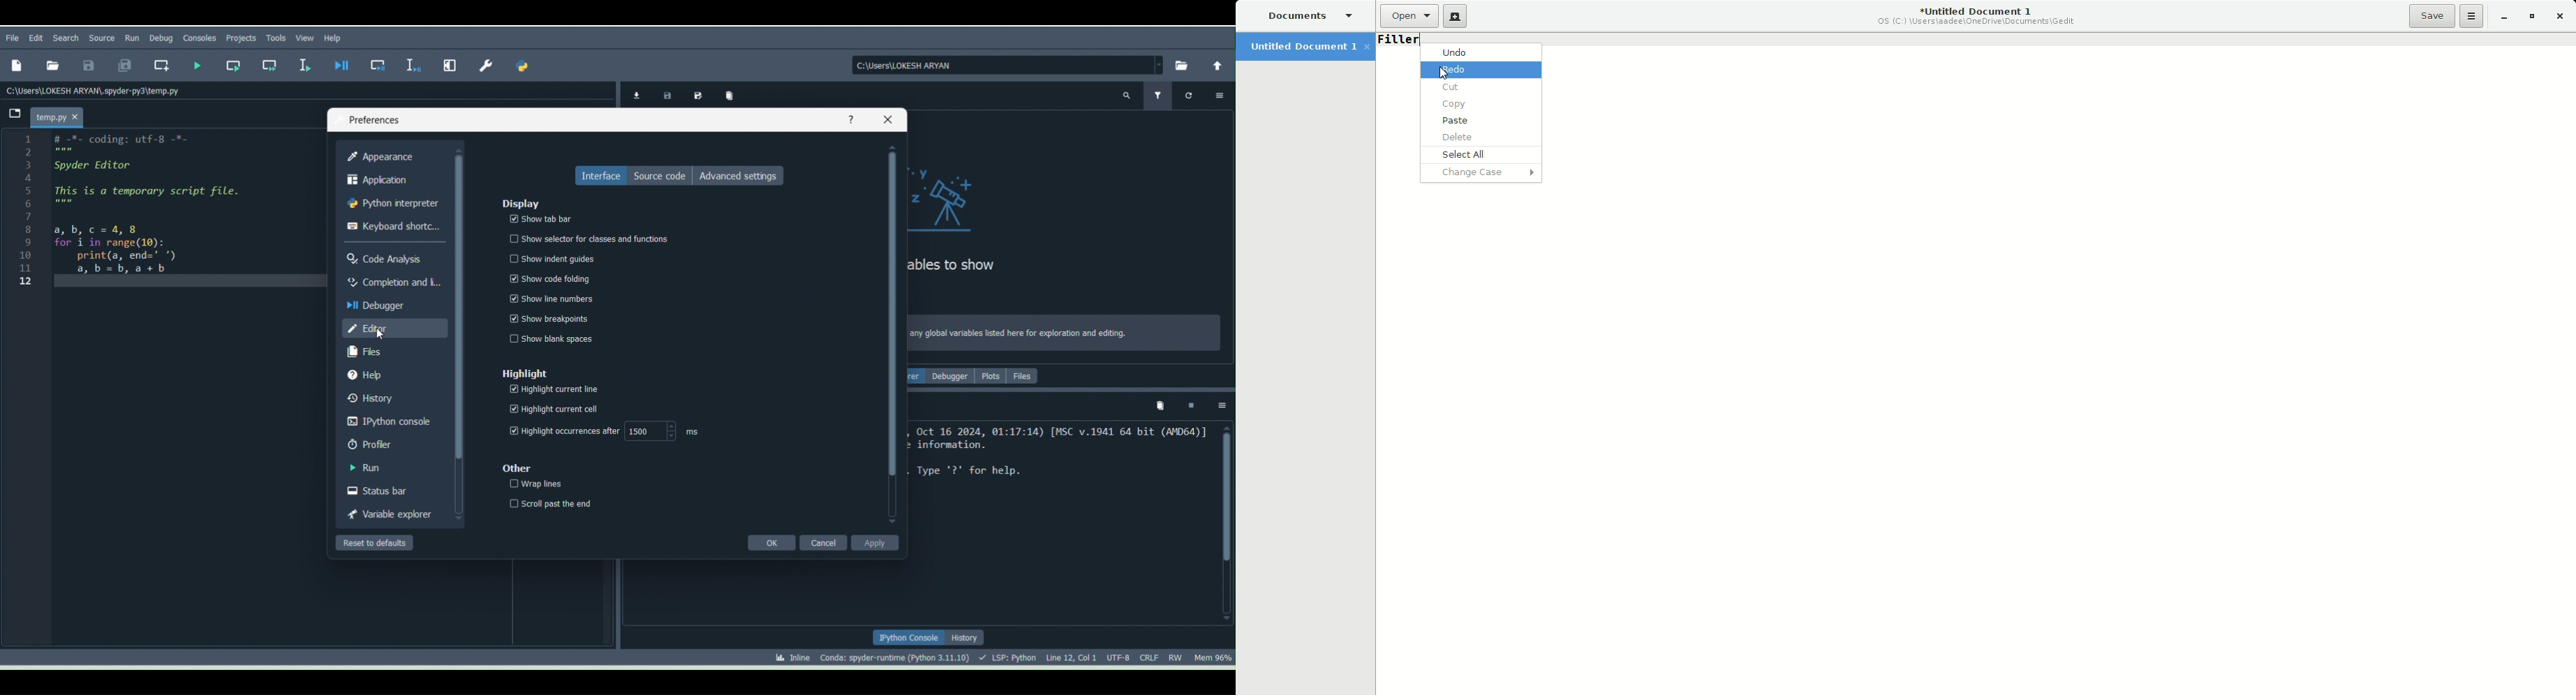 The height and width of the screenshot is (700, 2576). I want to click on Python Interpreter, so click(395, 205).